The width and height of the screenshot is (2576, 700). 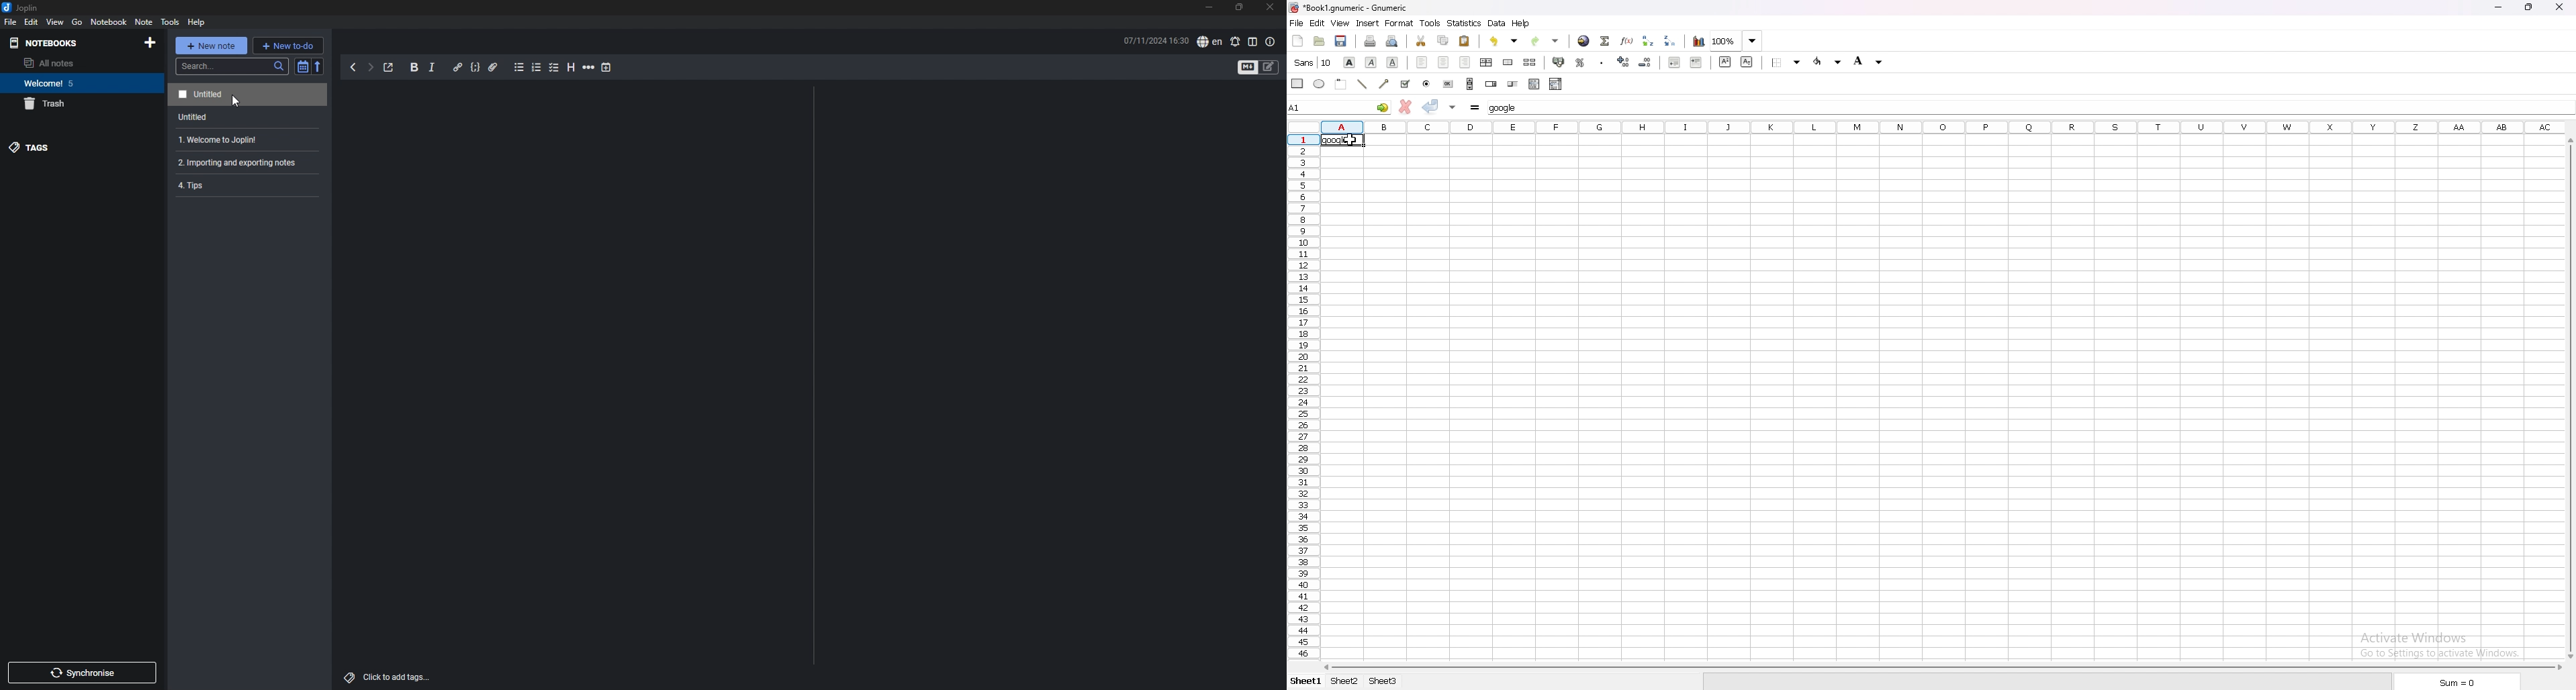 I want to click on minimize, so click(x=1209, y=9).